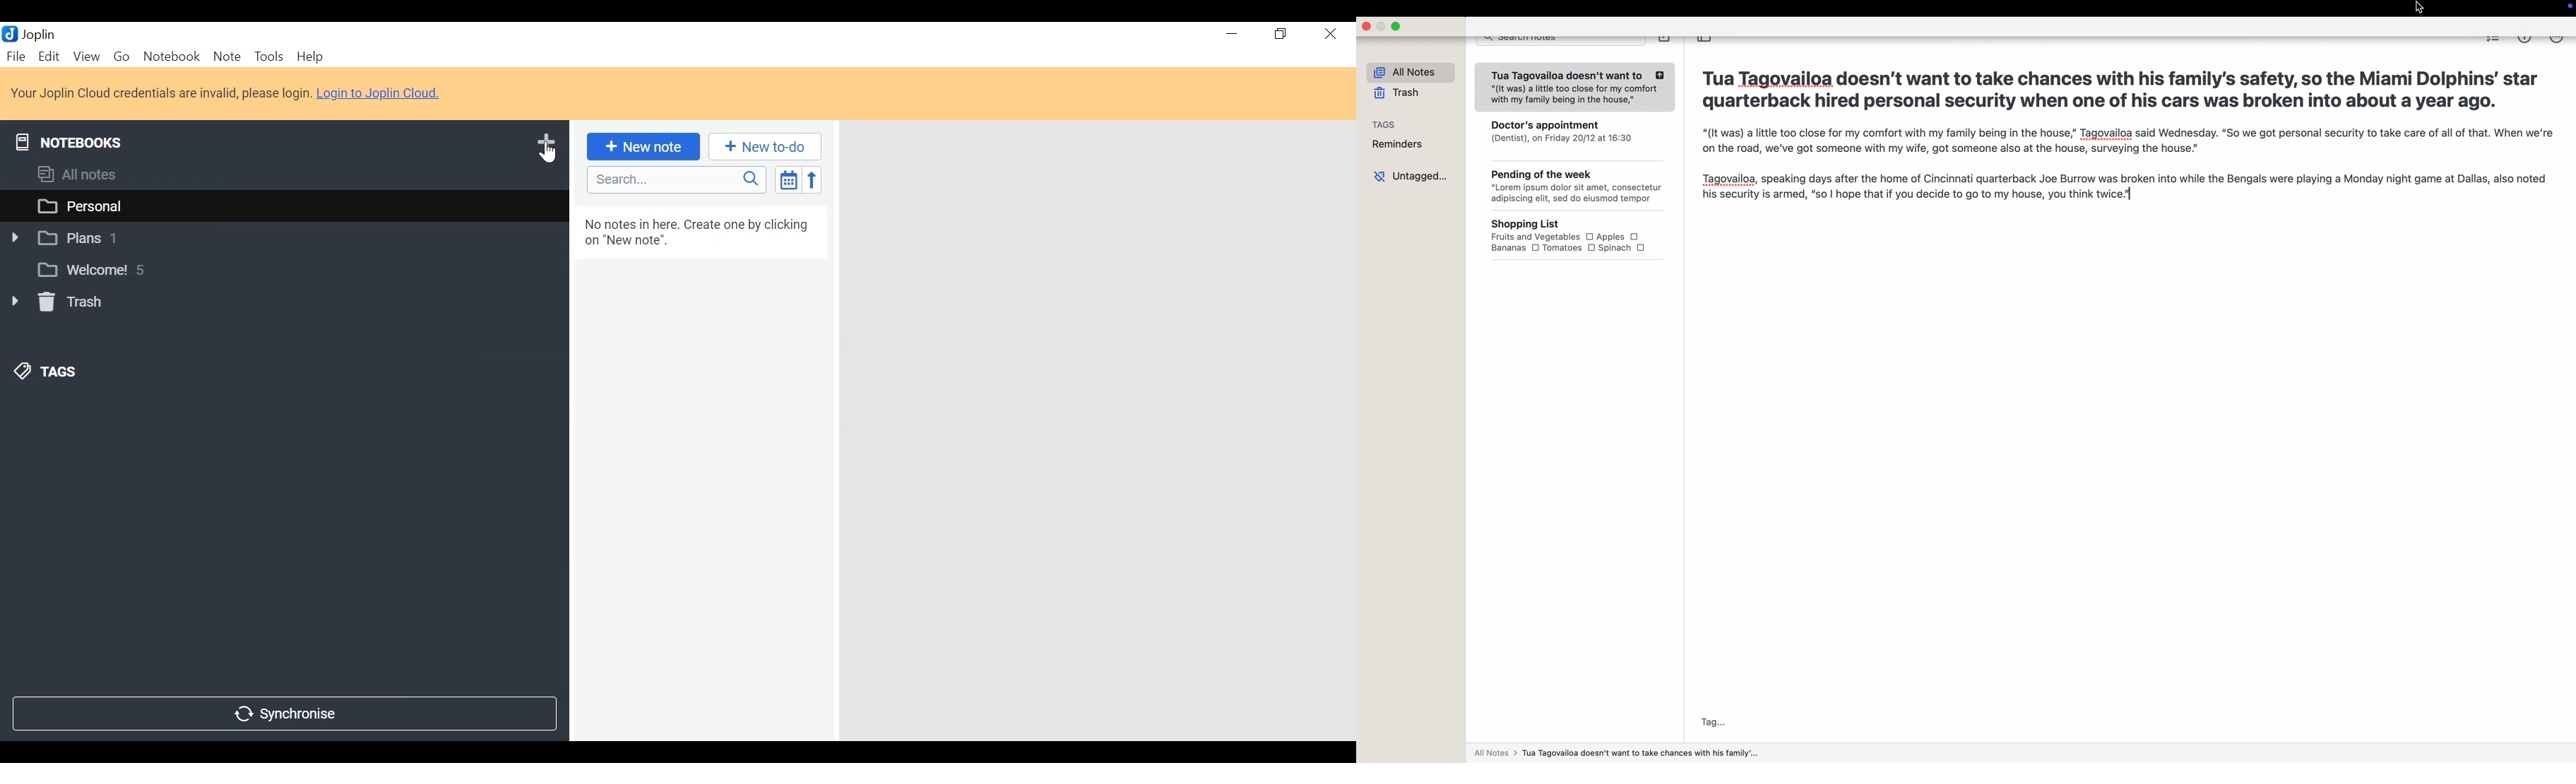 This screenshot has height=784, width=2576. What do you see at coordinates (765, 147) in the screenshot?
I see `Add New to-do` at bounding box center [765, 147].